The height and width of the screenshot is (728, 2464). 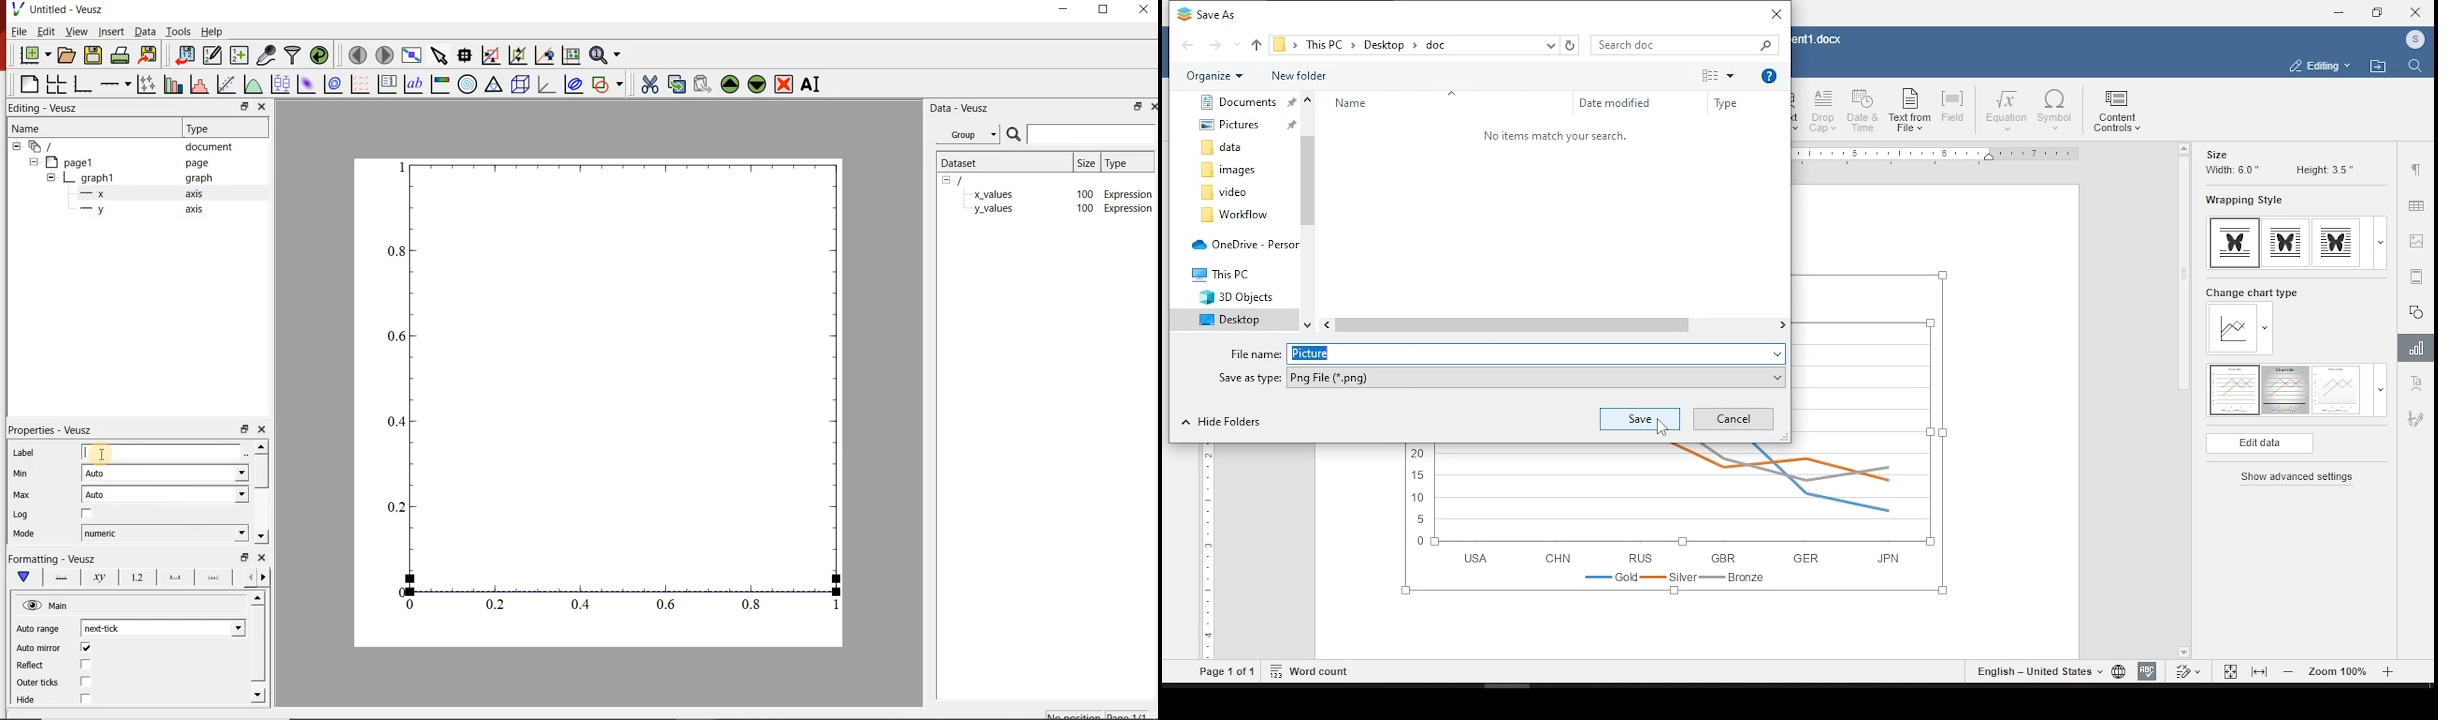 I want to click on select workspace, so click(x=2319, y=67).